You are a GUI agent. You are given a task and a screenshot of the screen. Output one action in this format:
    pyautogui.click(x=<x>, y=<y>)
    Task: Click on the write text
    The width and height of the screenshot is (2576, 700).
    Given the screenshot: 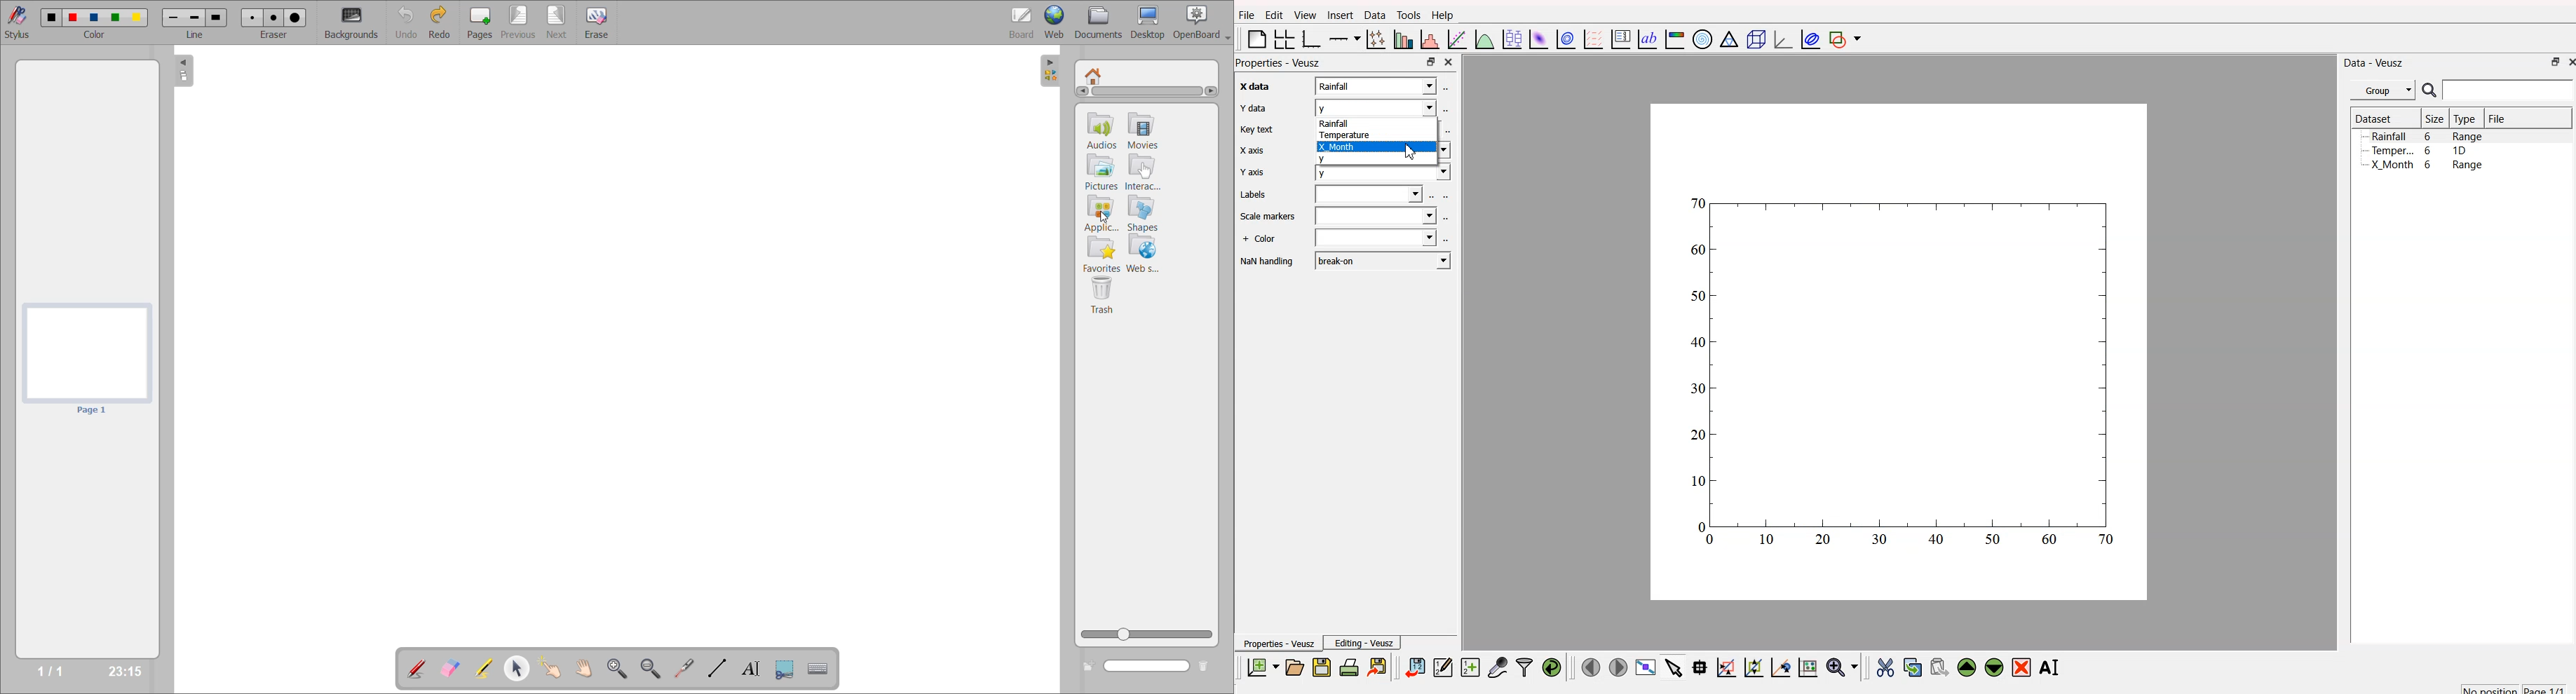 What is the action you would take?
    pyautogui.click(x=750, y=668)
    